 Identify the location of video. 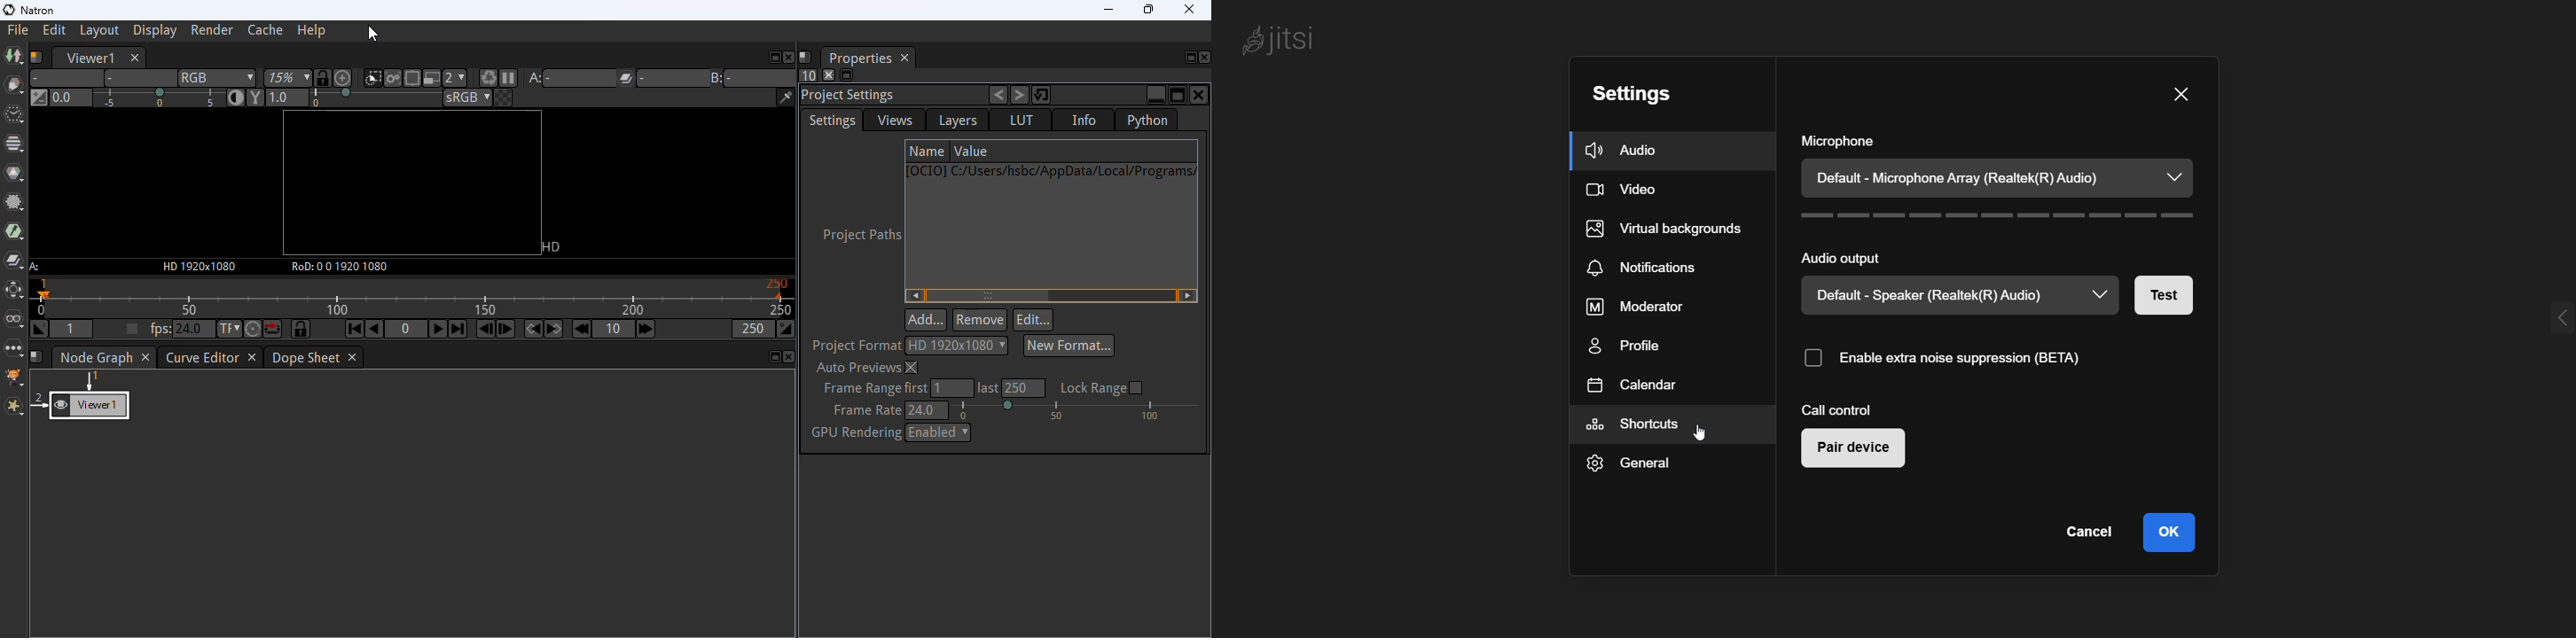
(1625, 188).